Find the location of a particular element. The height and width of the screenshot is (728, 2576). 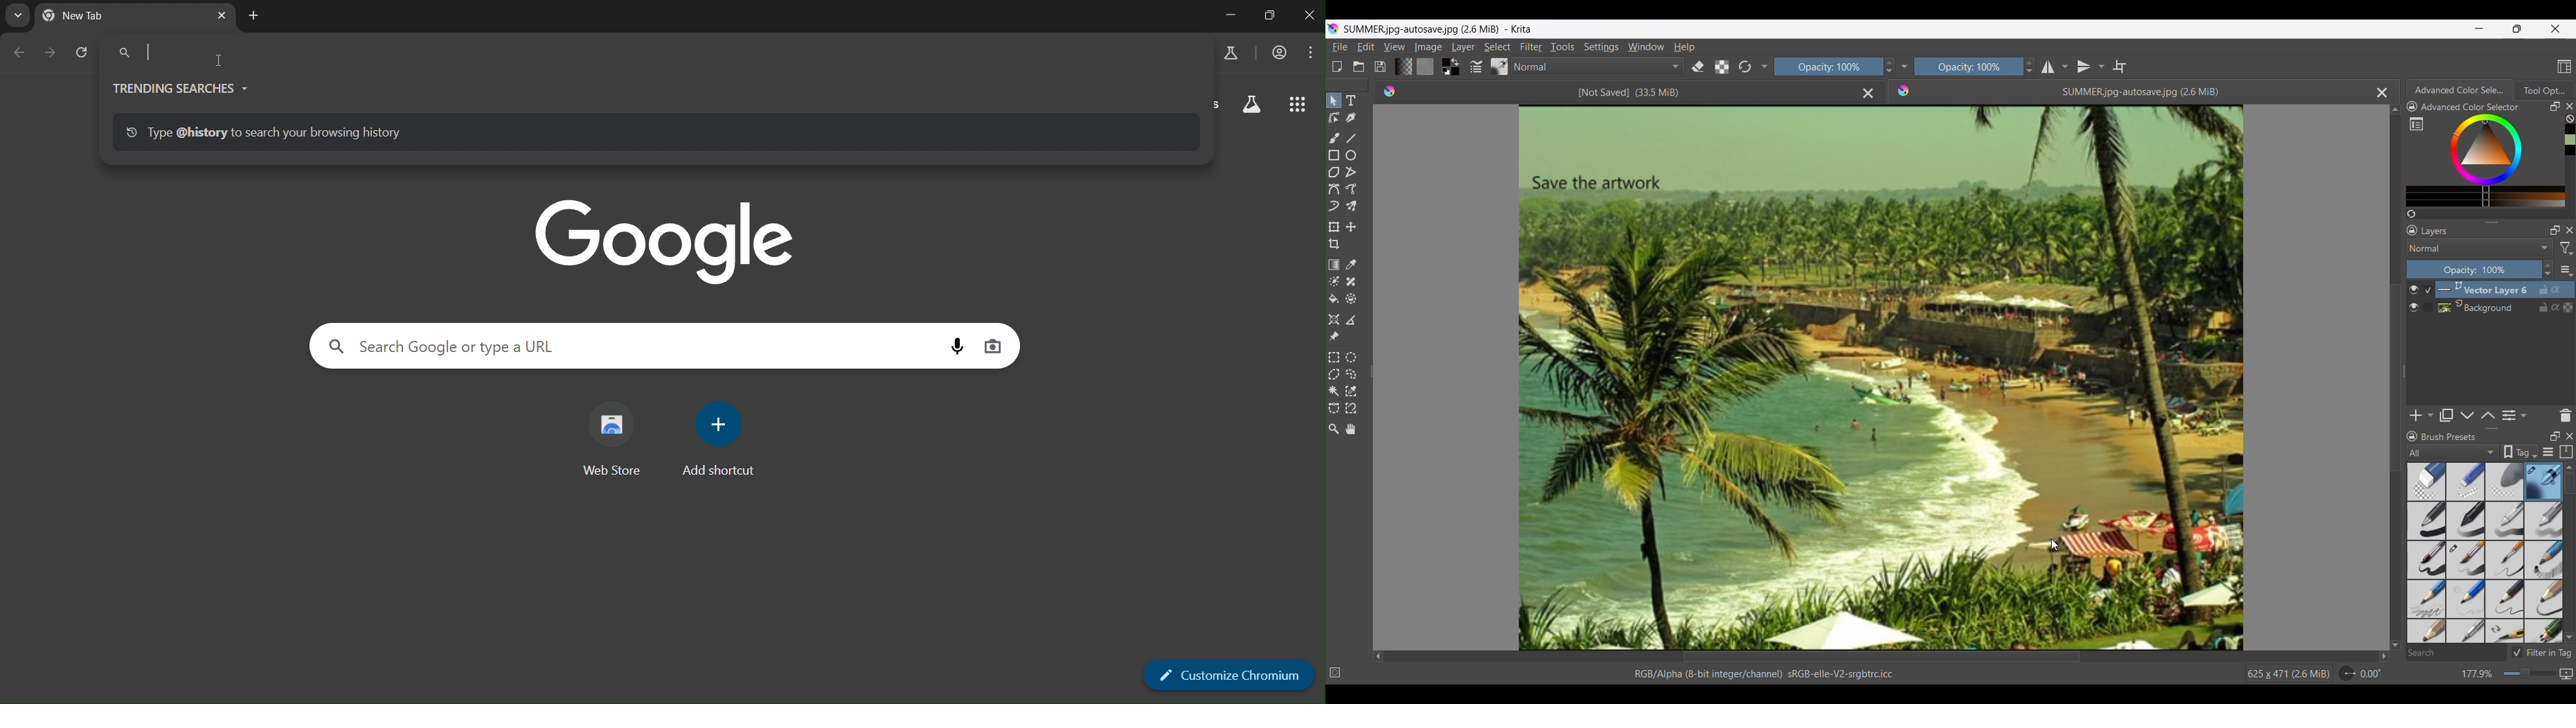

Set to erase mode is located at coordinates (1698, 67).